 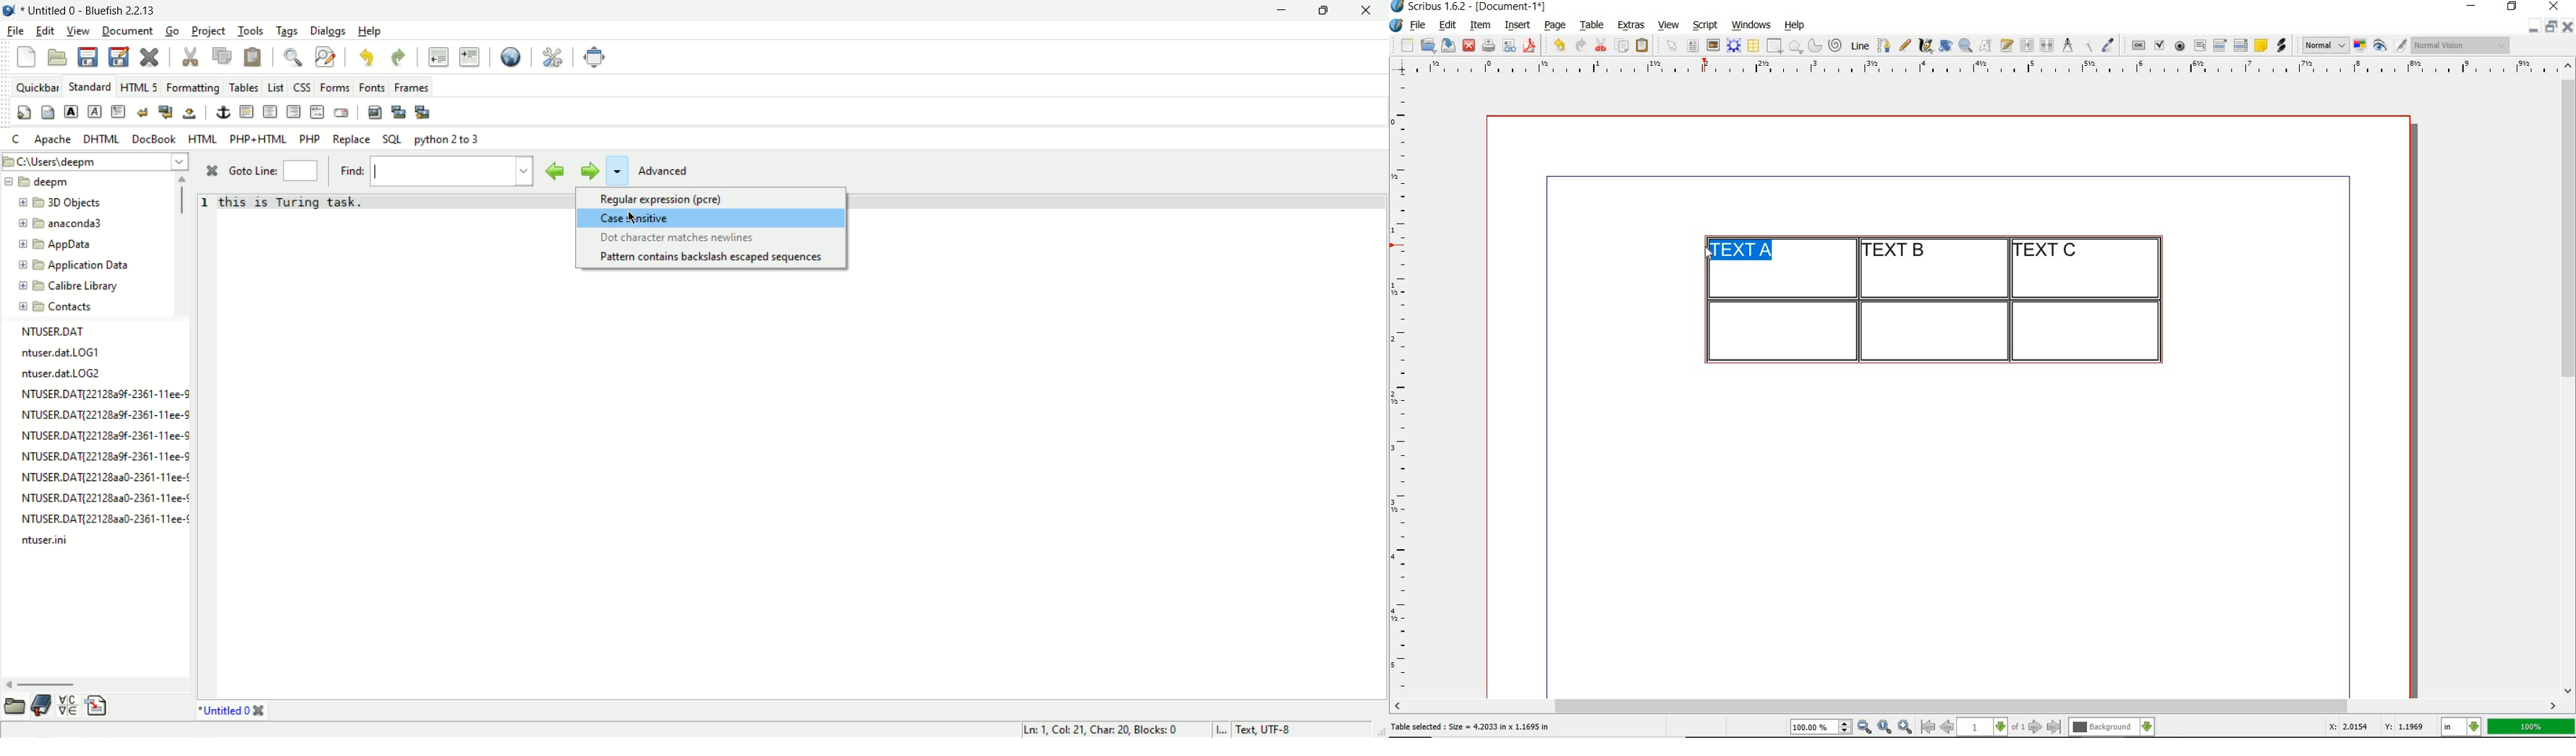 What do you see at coordinates (2241, 45) in the screenshot?
I see `pdf list box` at bounding box center [2241, 45].